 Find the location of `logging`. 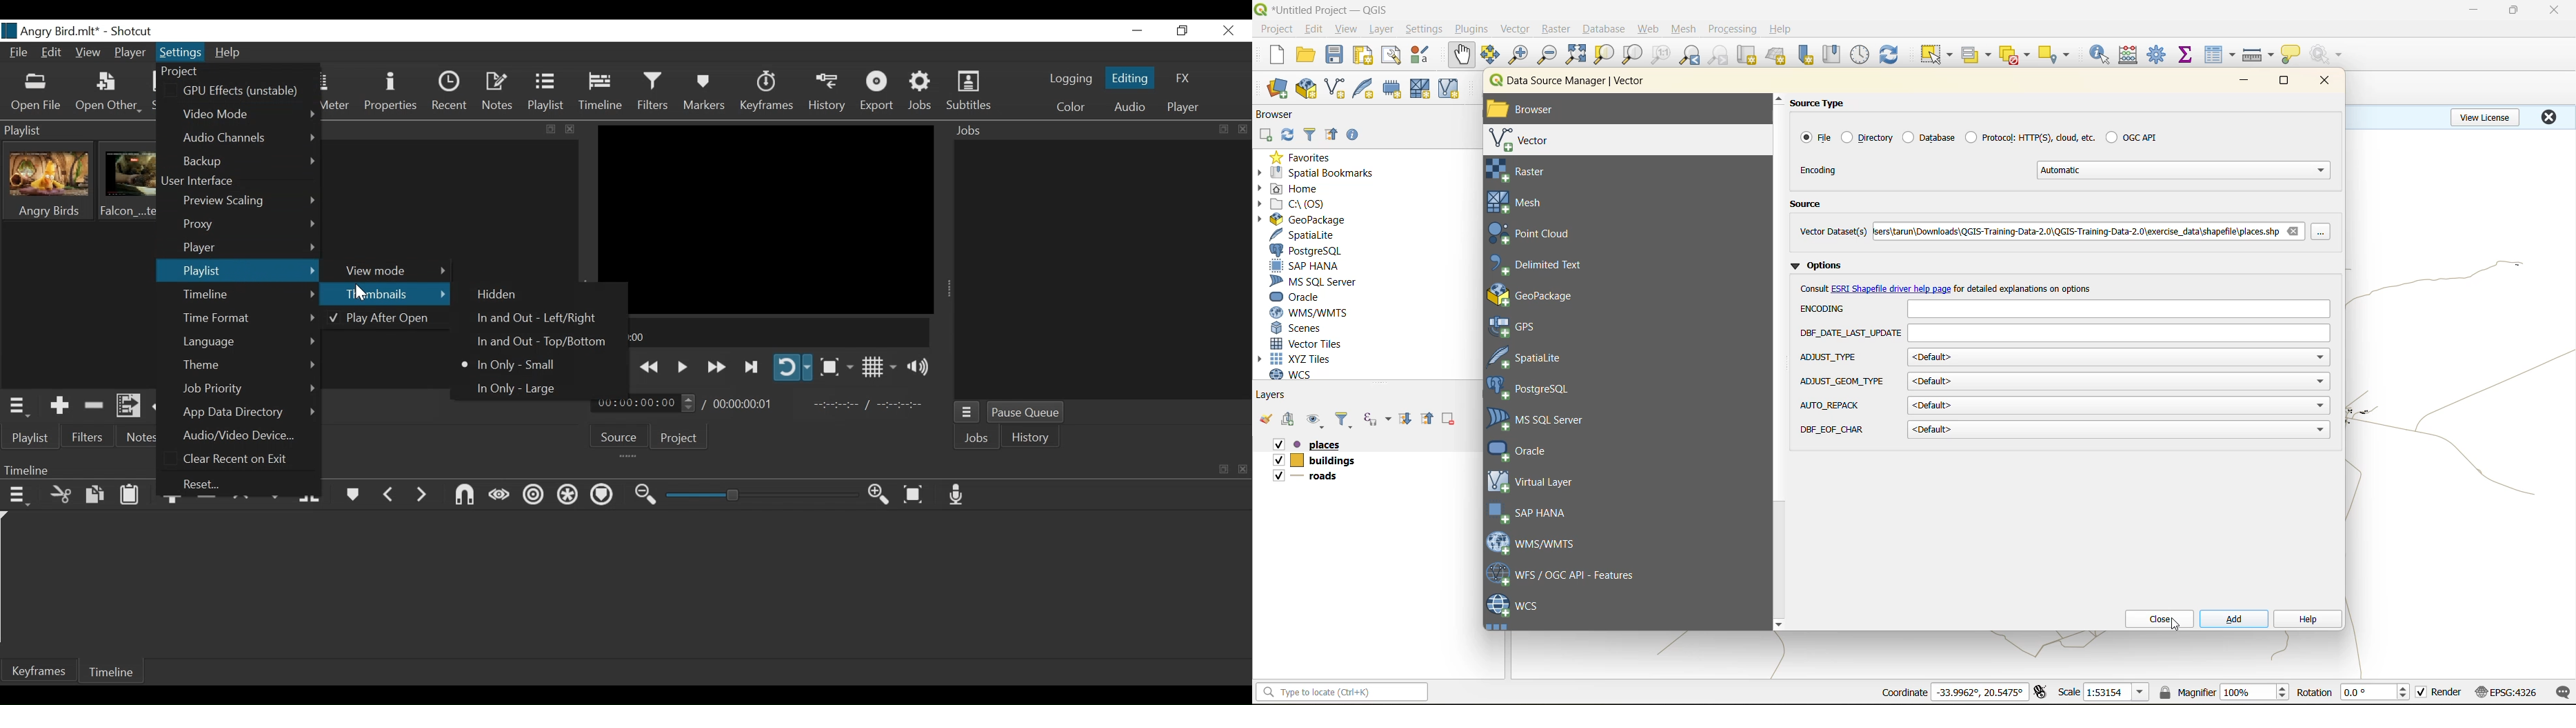

logging is located at coordinates (1069, 78).